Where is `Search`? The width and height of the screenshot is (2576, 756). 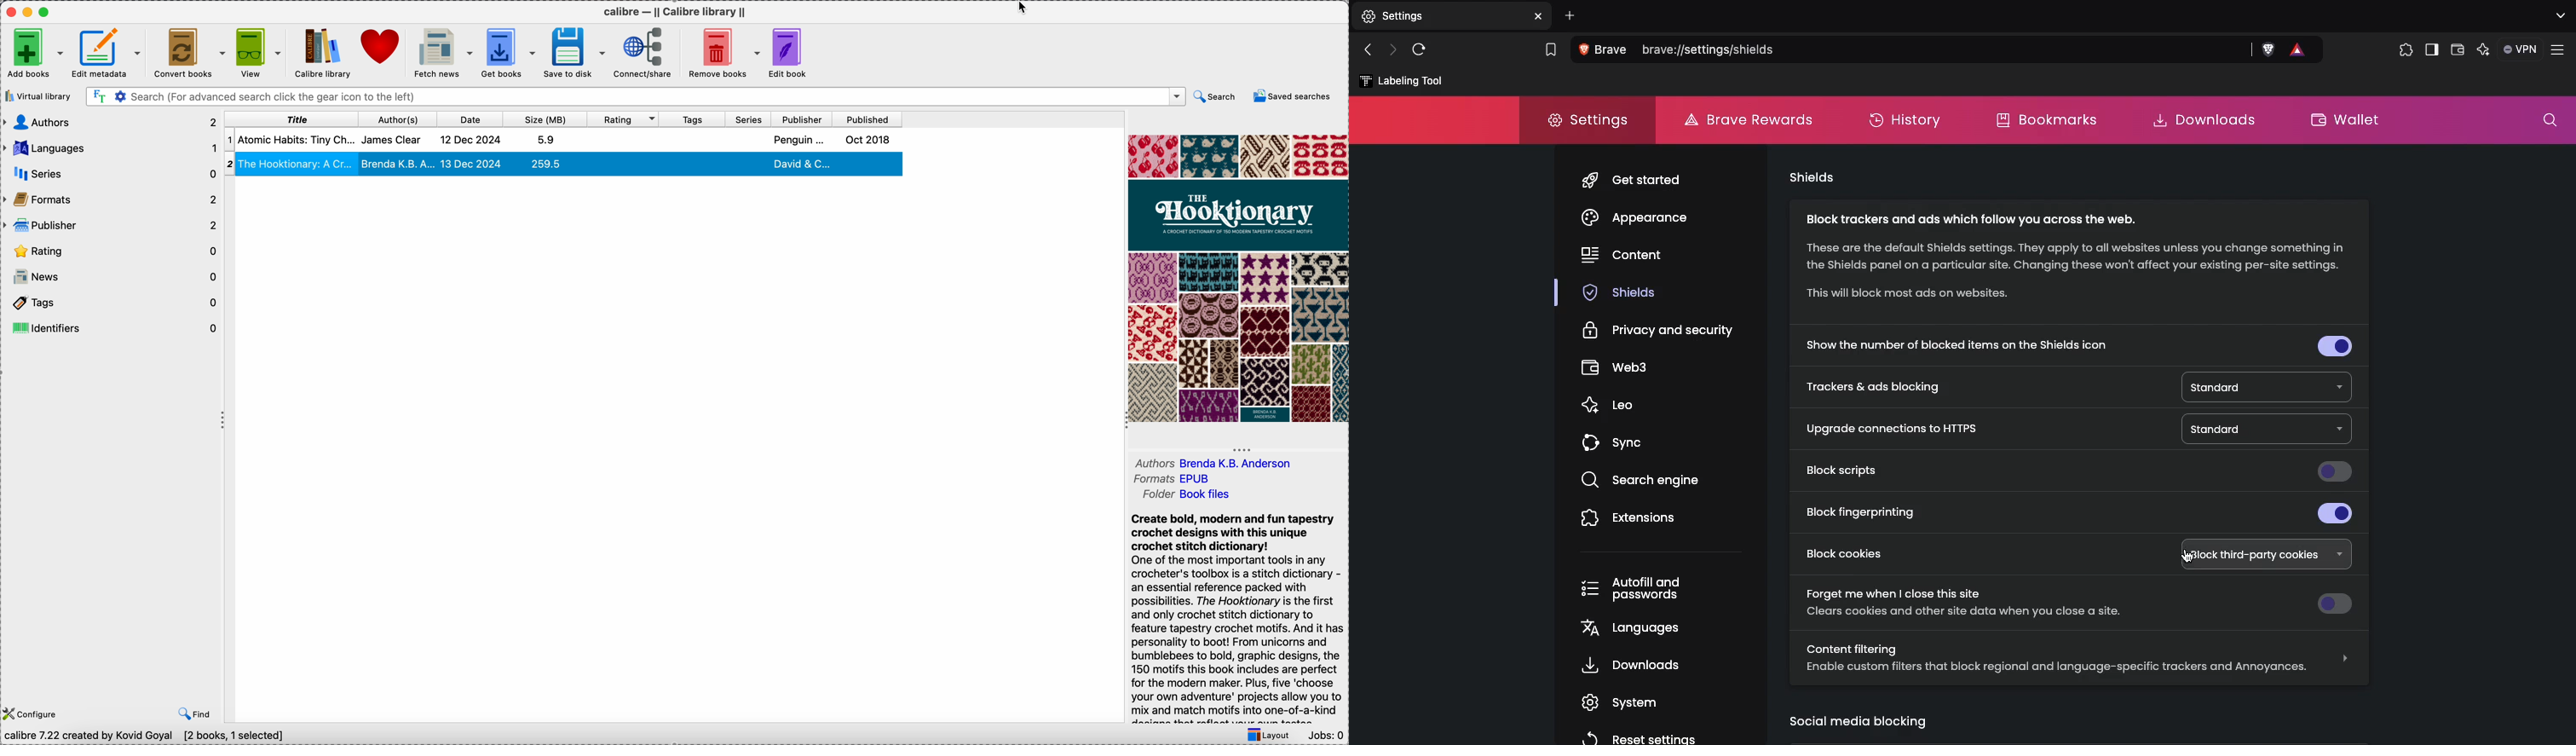
Search is located at coordinates (1909, 49).